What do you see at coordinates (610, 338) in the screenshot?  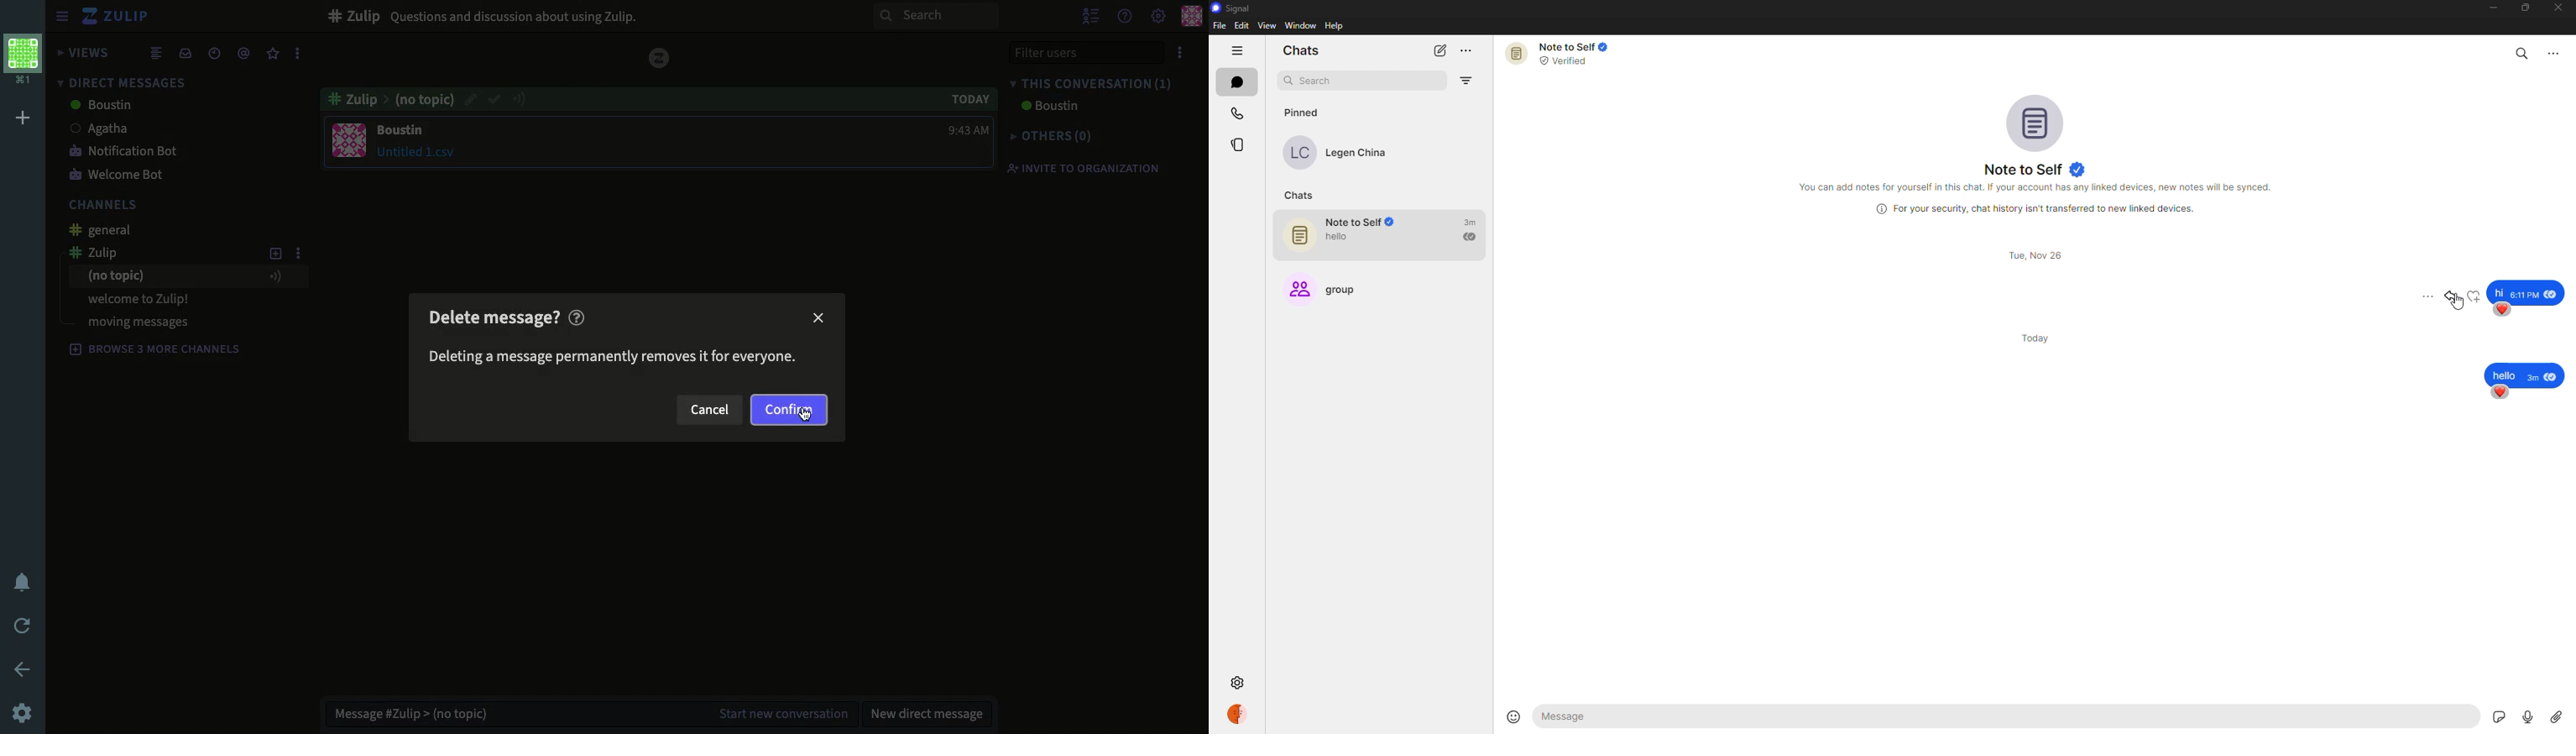 I see `delete message? deleting message permanently removes it for everyone` at bounding box center [610, 338].